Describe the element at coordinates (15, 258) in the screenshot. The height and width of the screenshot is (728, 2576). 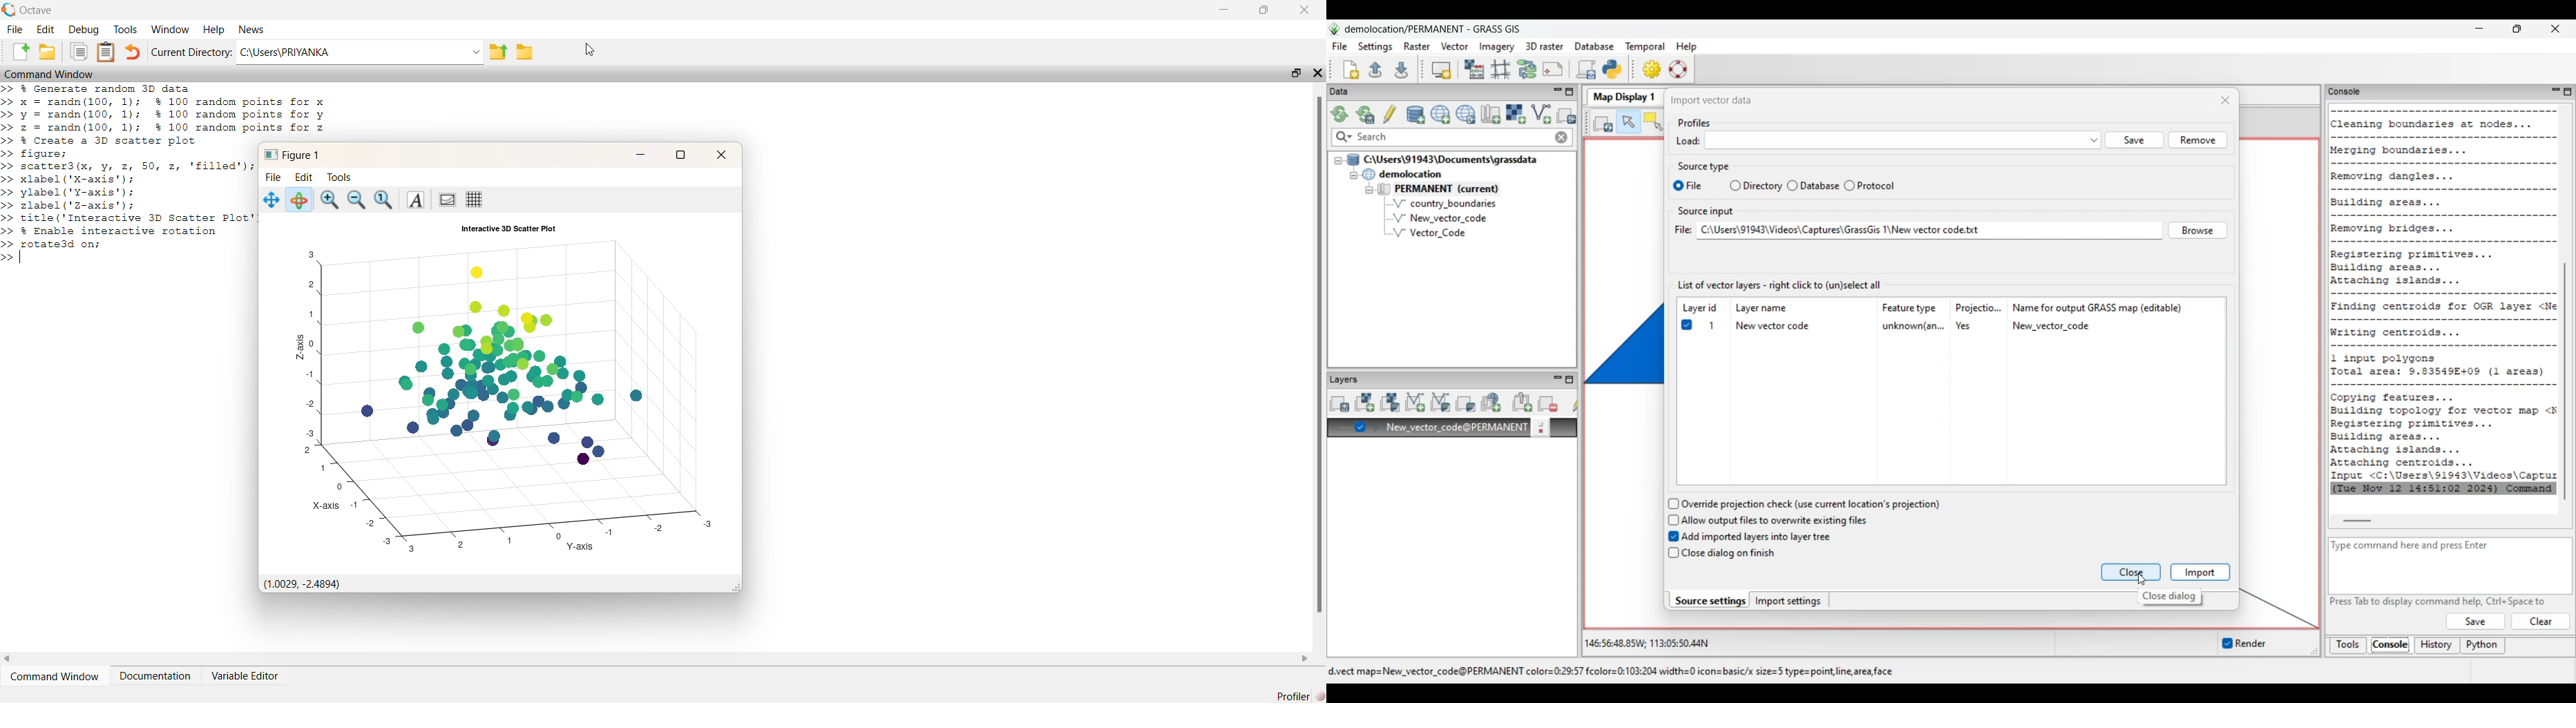
I see `>> |` at that location.